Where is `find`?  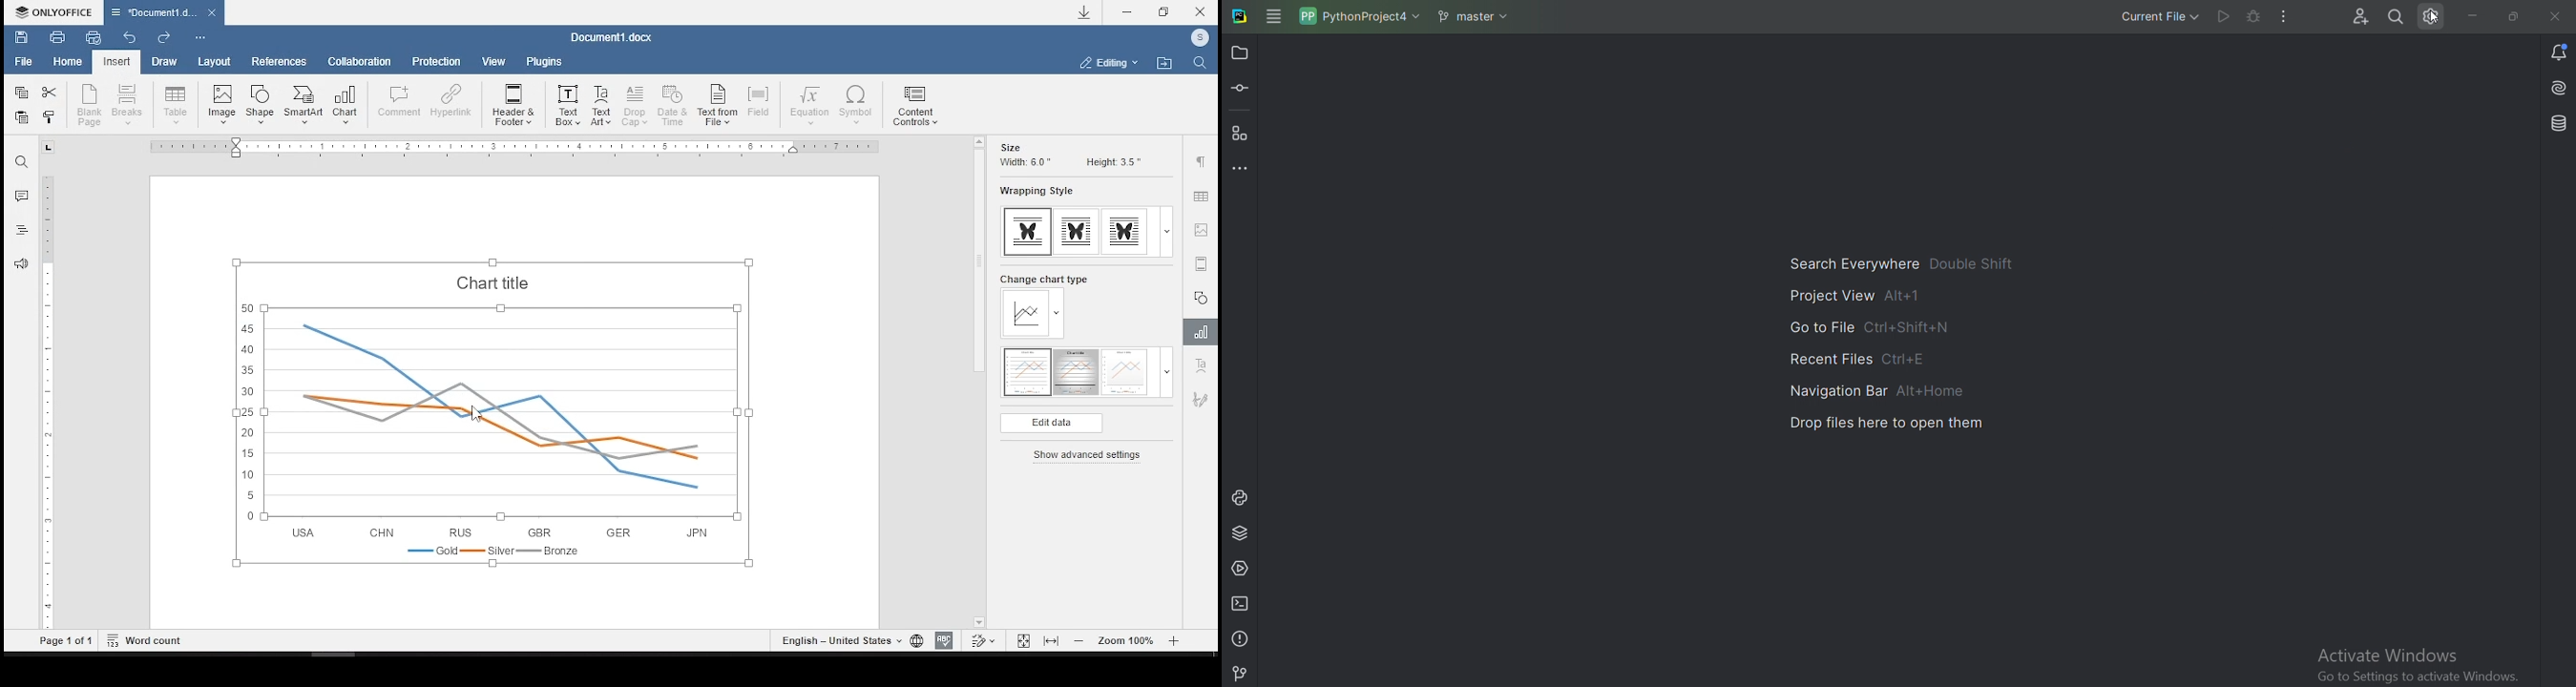
find is located at coordinates (21, 160).